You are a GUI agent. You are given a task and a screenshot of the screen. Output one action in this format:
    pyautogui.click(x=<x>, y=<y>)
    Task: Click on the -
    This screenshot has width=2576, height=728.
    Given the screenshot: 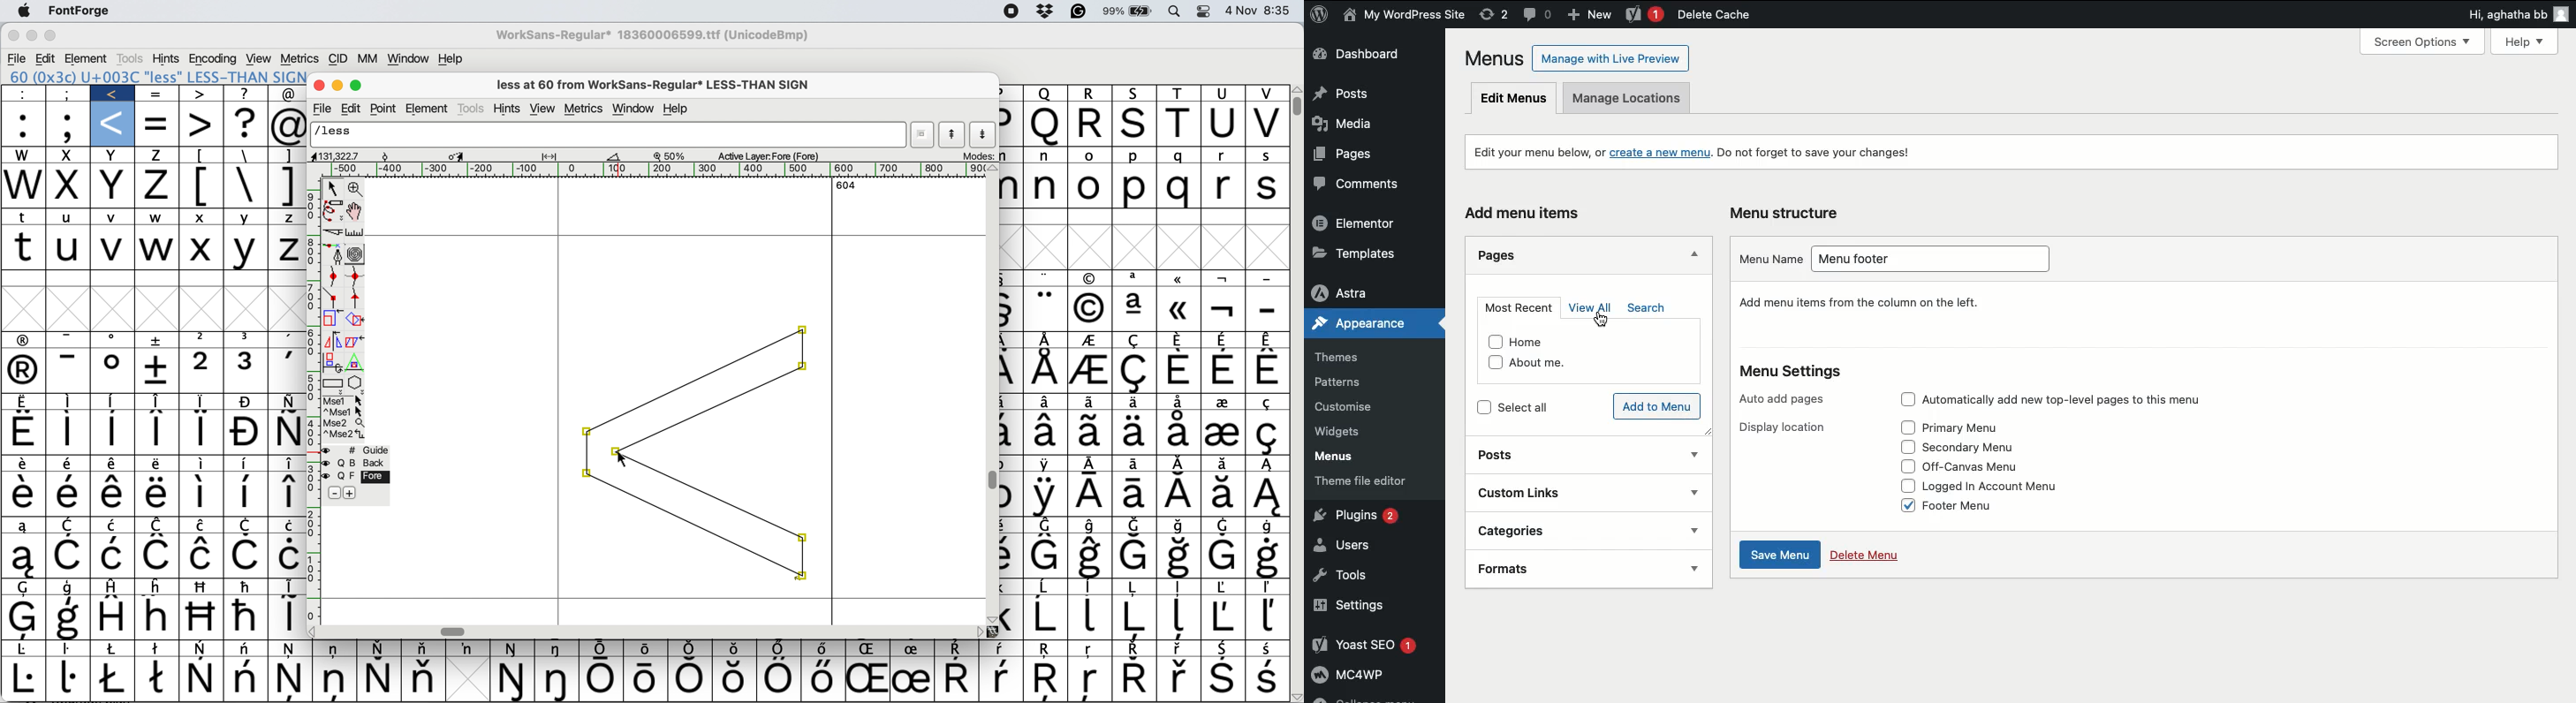 What is the action you would take?
    pyautogui.click(x=1268, y=309)
    